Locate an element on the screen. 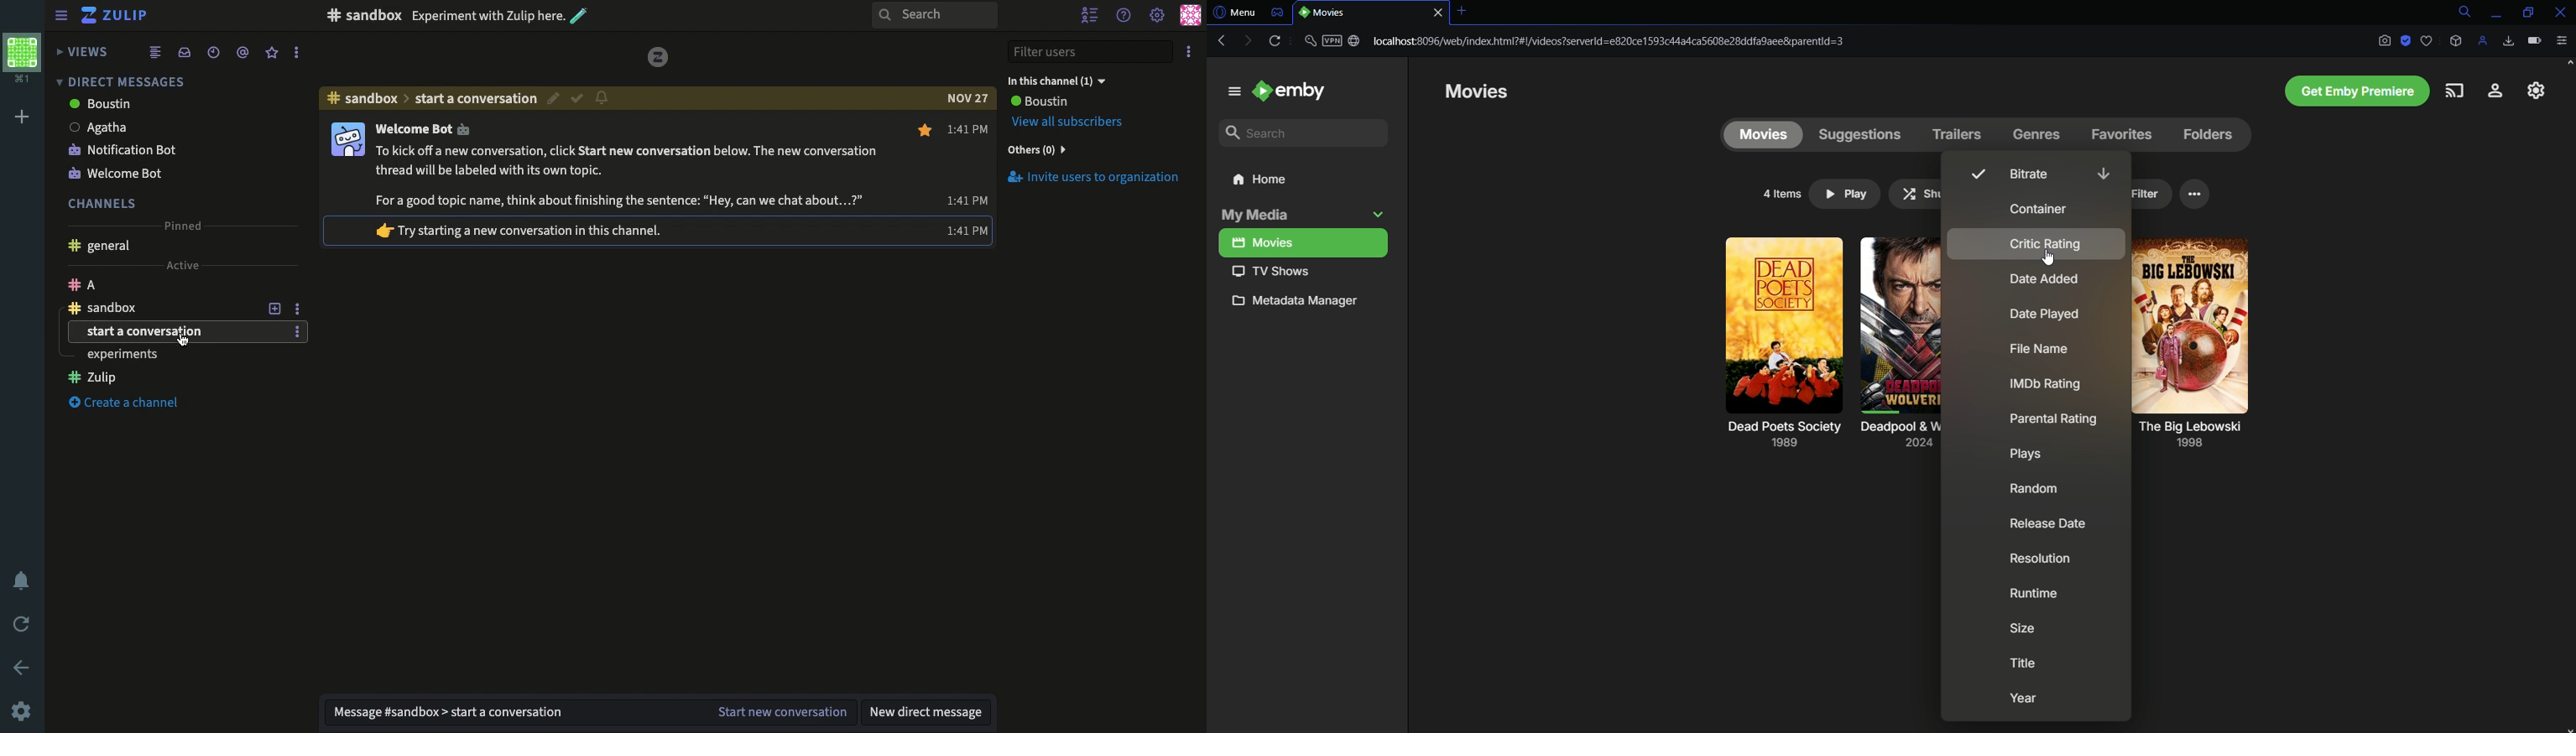 The height and width of the screenshot is (756, 2576). Options is located at coordinates (297, 284).